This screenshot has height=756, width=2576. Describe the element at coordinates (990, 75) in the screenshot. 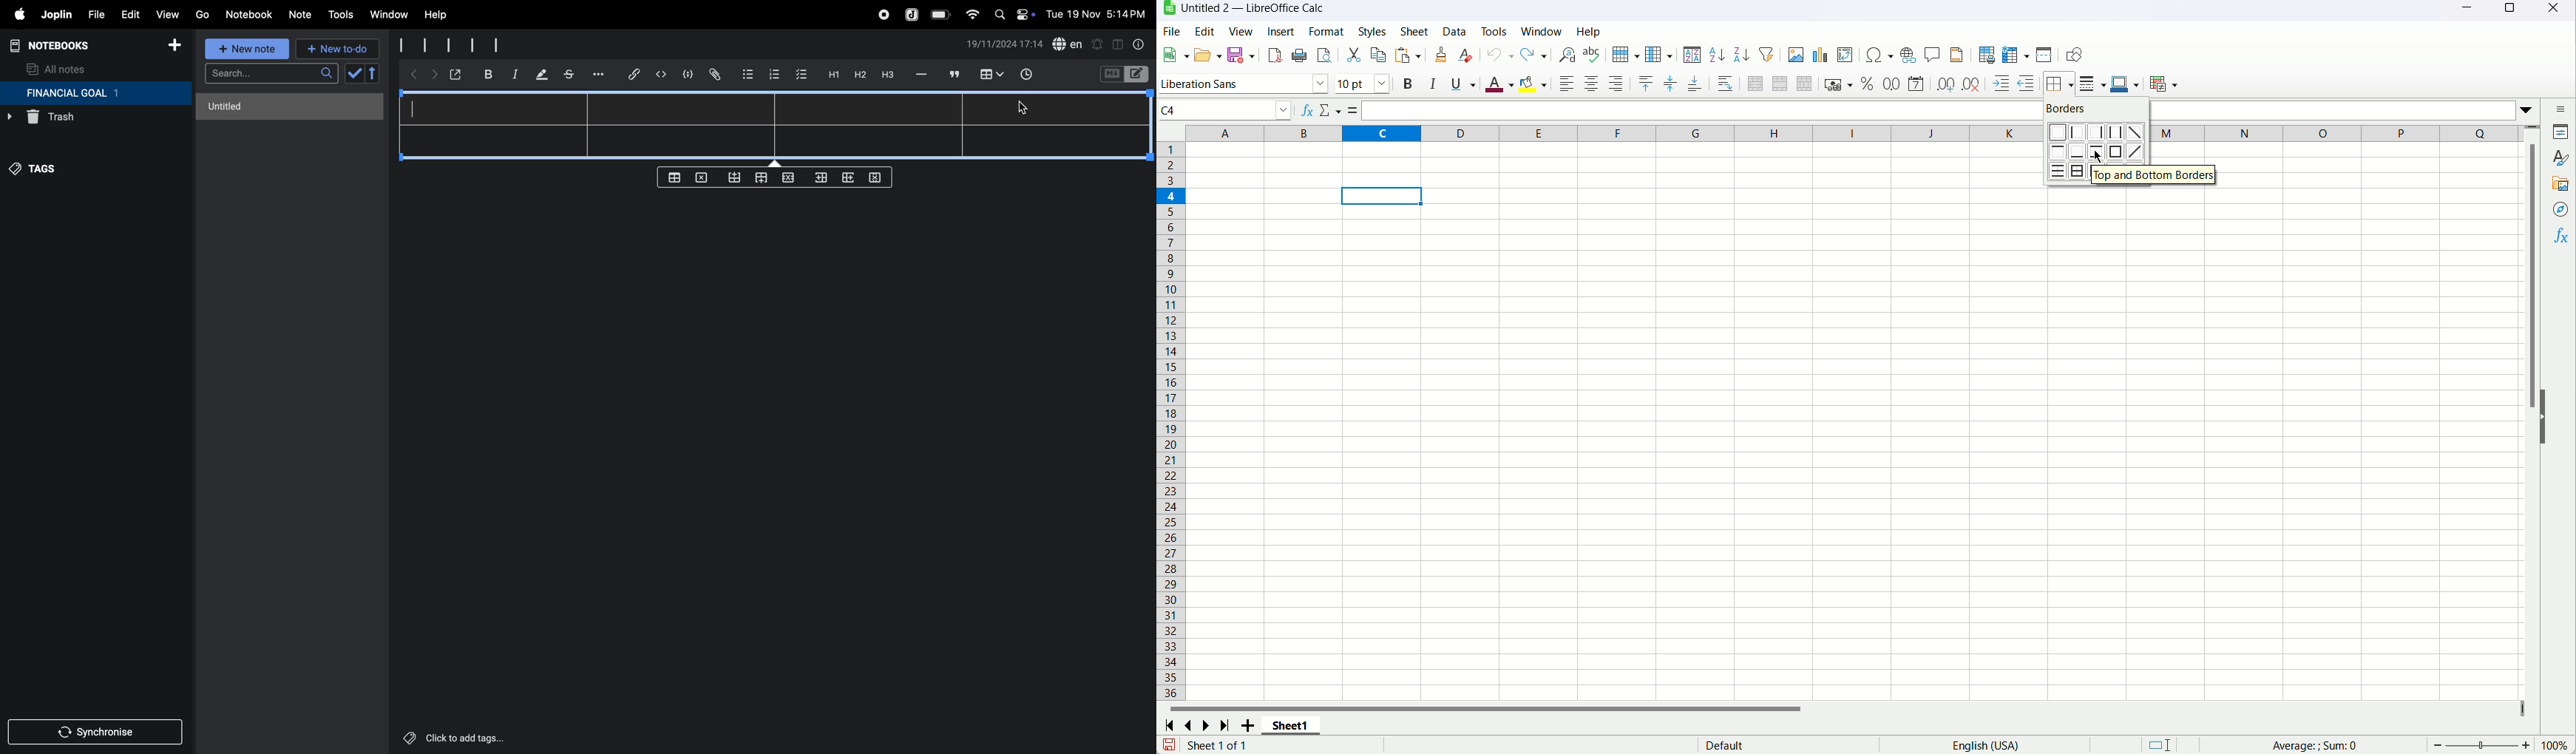

I see `insert table` at that location.